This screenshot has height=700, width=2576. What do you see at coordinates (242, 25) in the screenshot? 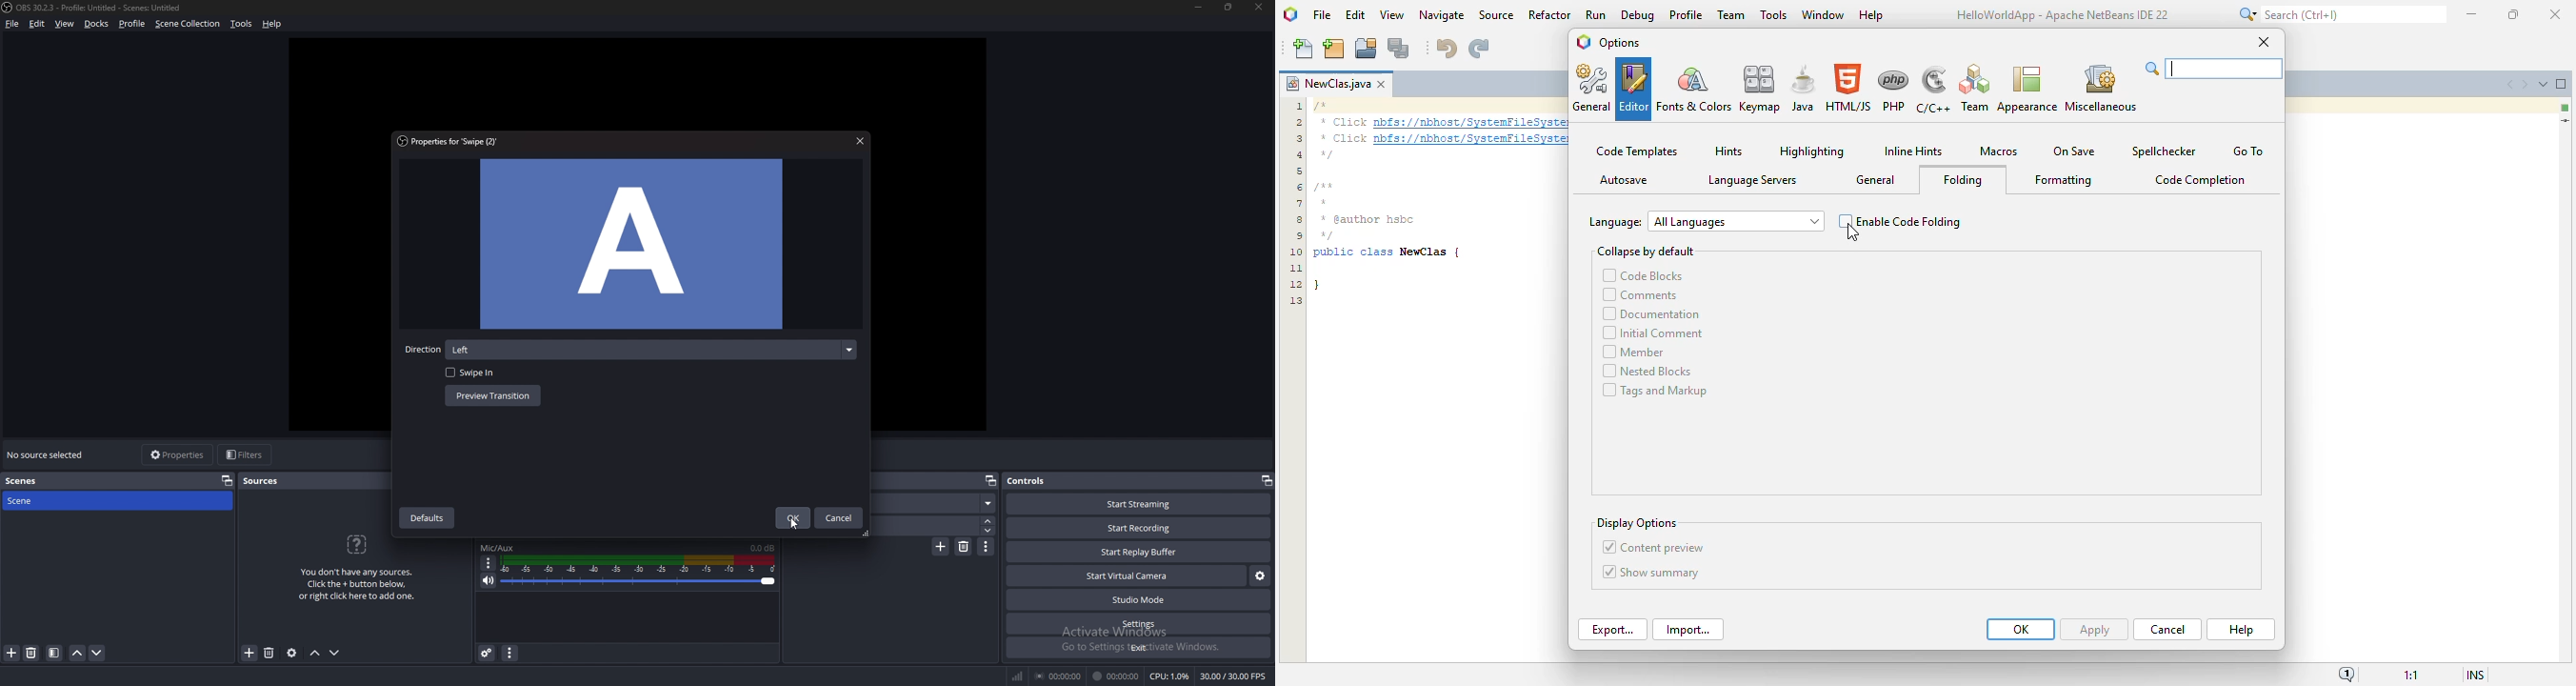
I see `tools` at bounding box center [242, 25].